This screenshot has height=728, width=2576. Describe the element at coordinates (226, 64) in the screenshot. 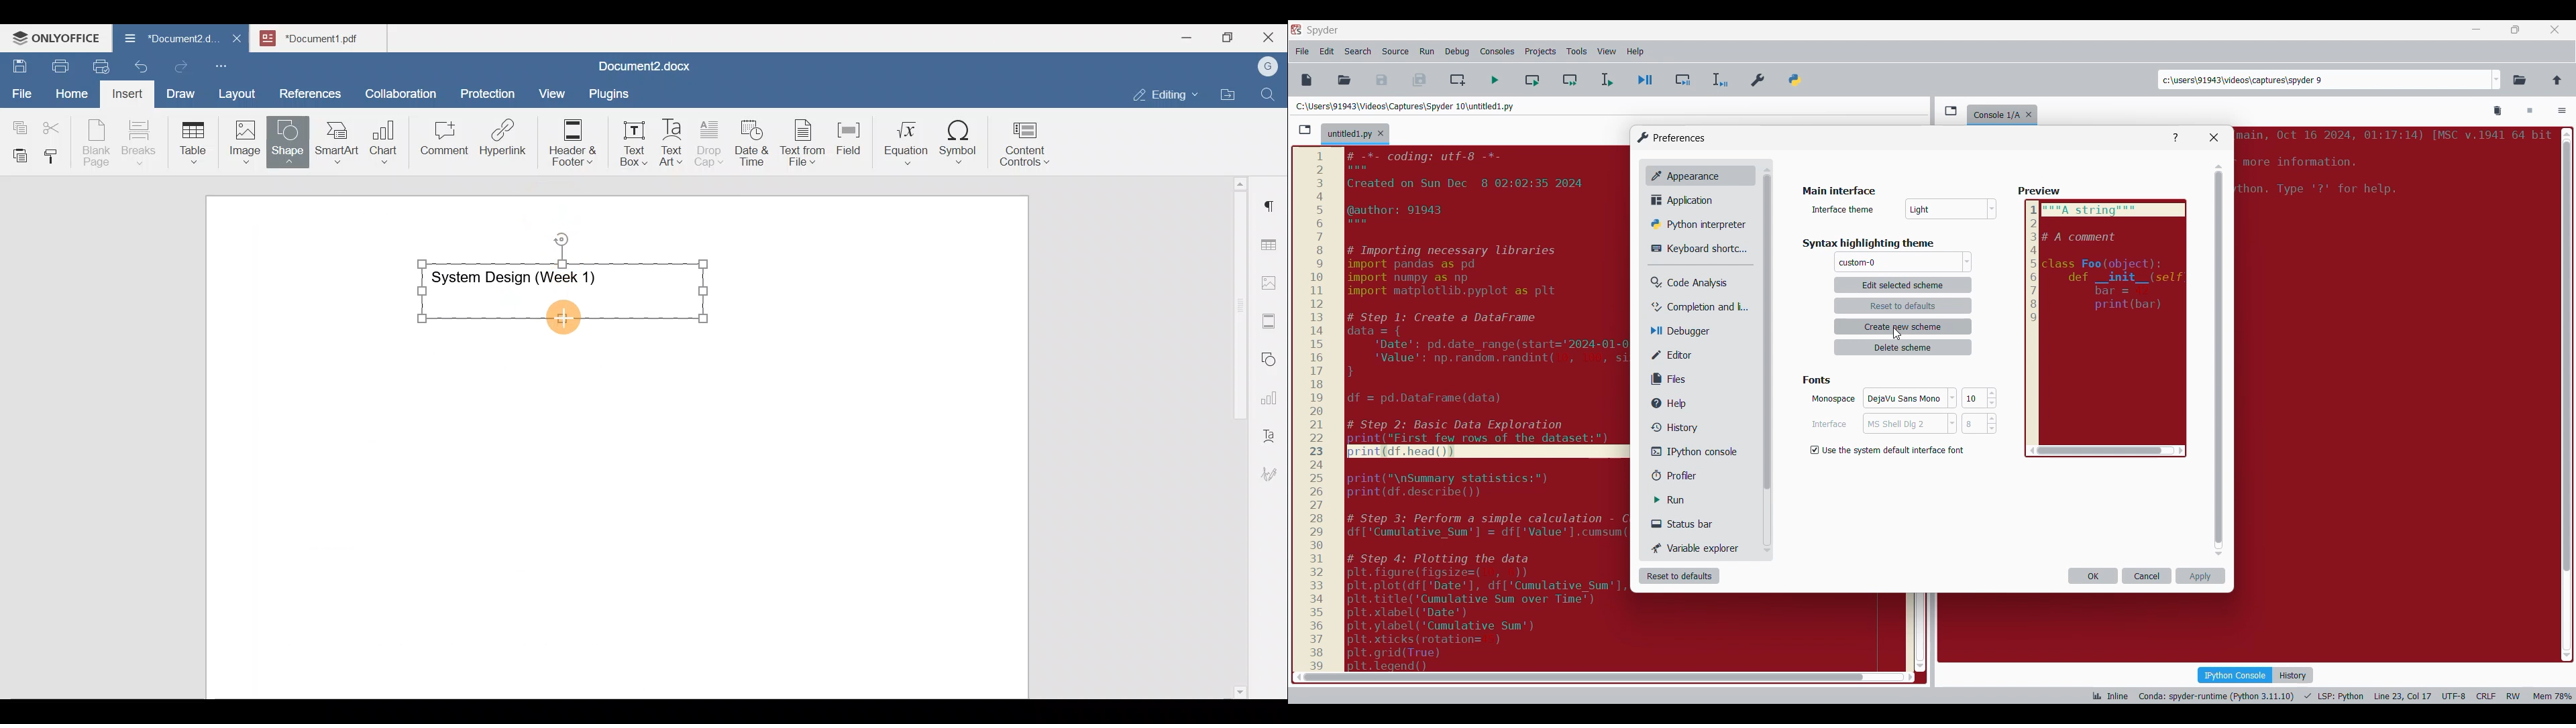

I see `Customize quick access toolbar` at that location.